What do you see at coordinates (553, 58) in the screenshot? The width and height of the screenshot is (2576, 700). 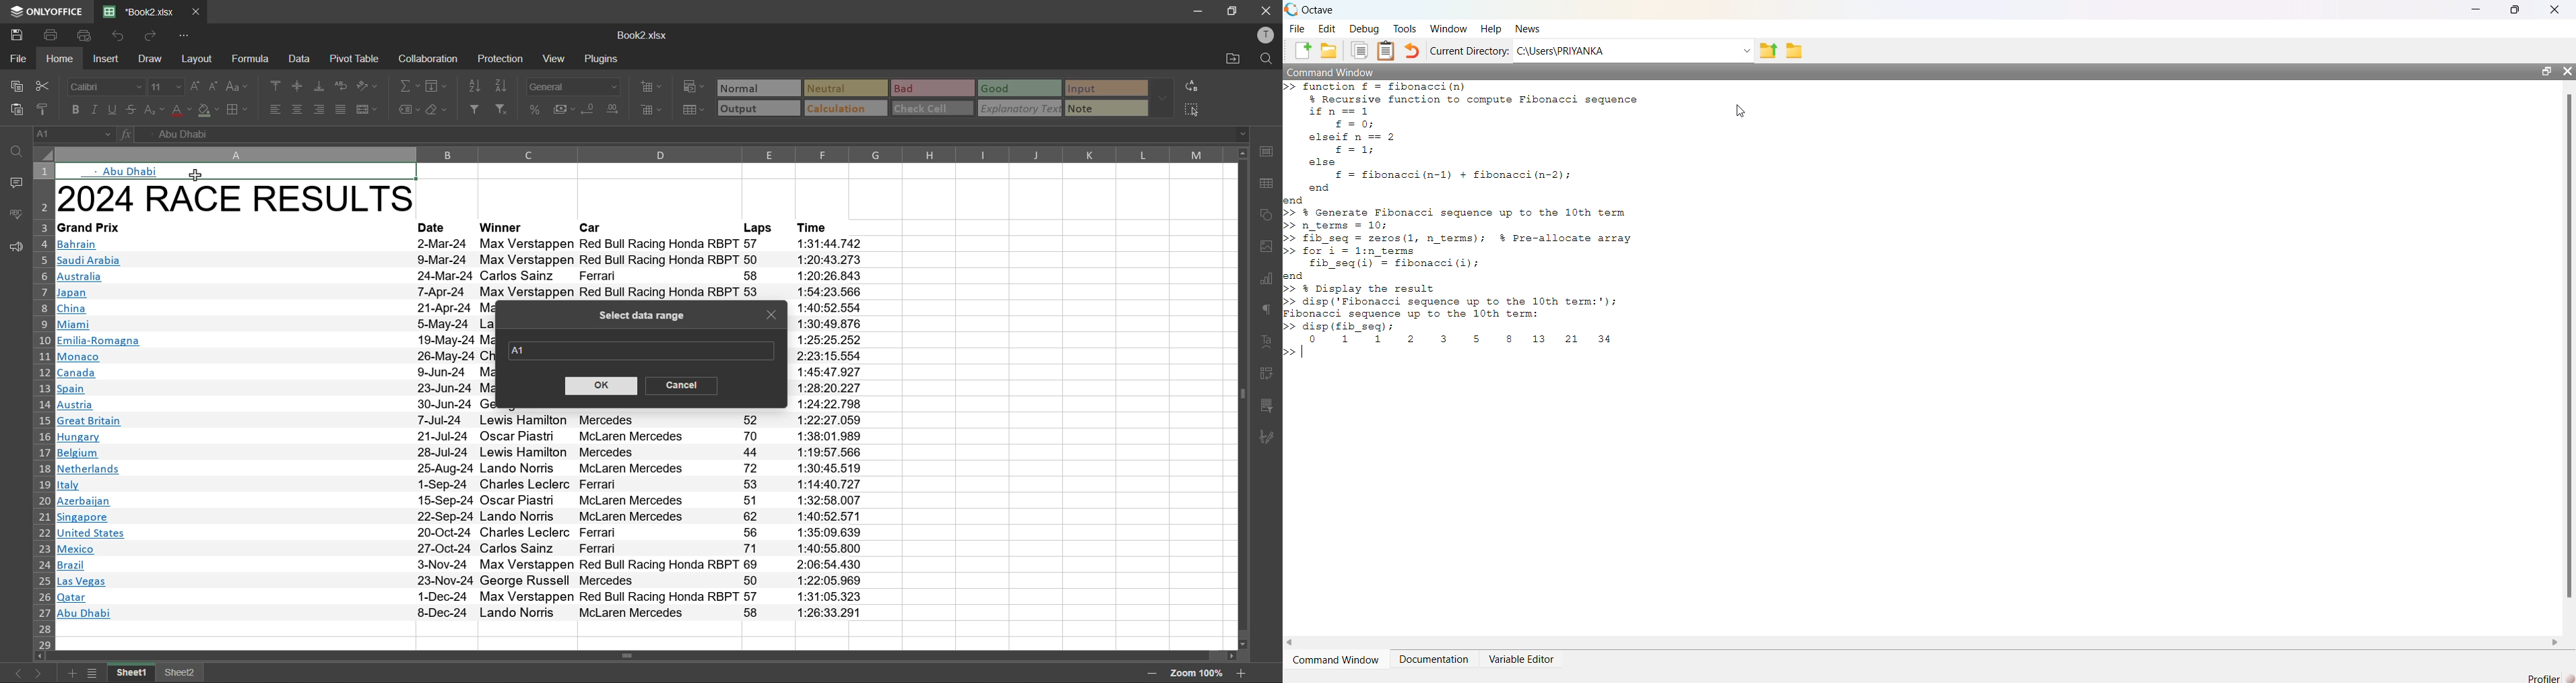 I see `view` at bounding box center [553, 58].